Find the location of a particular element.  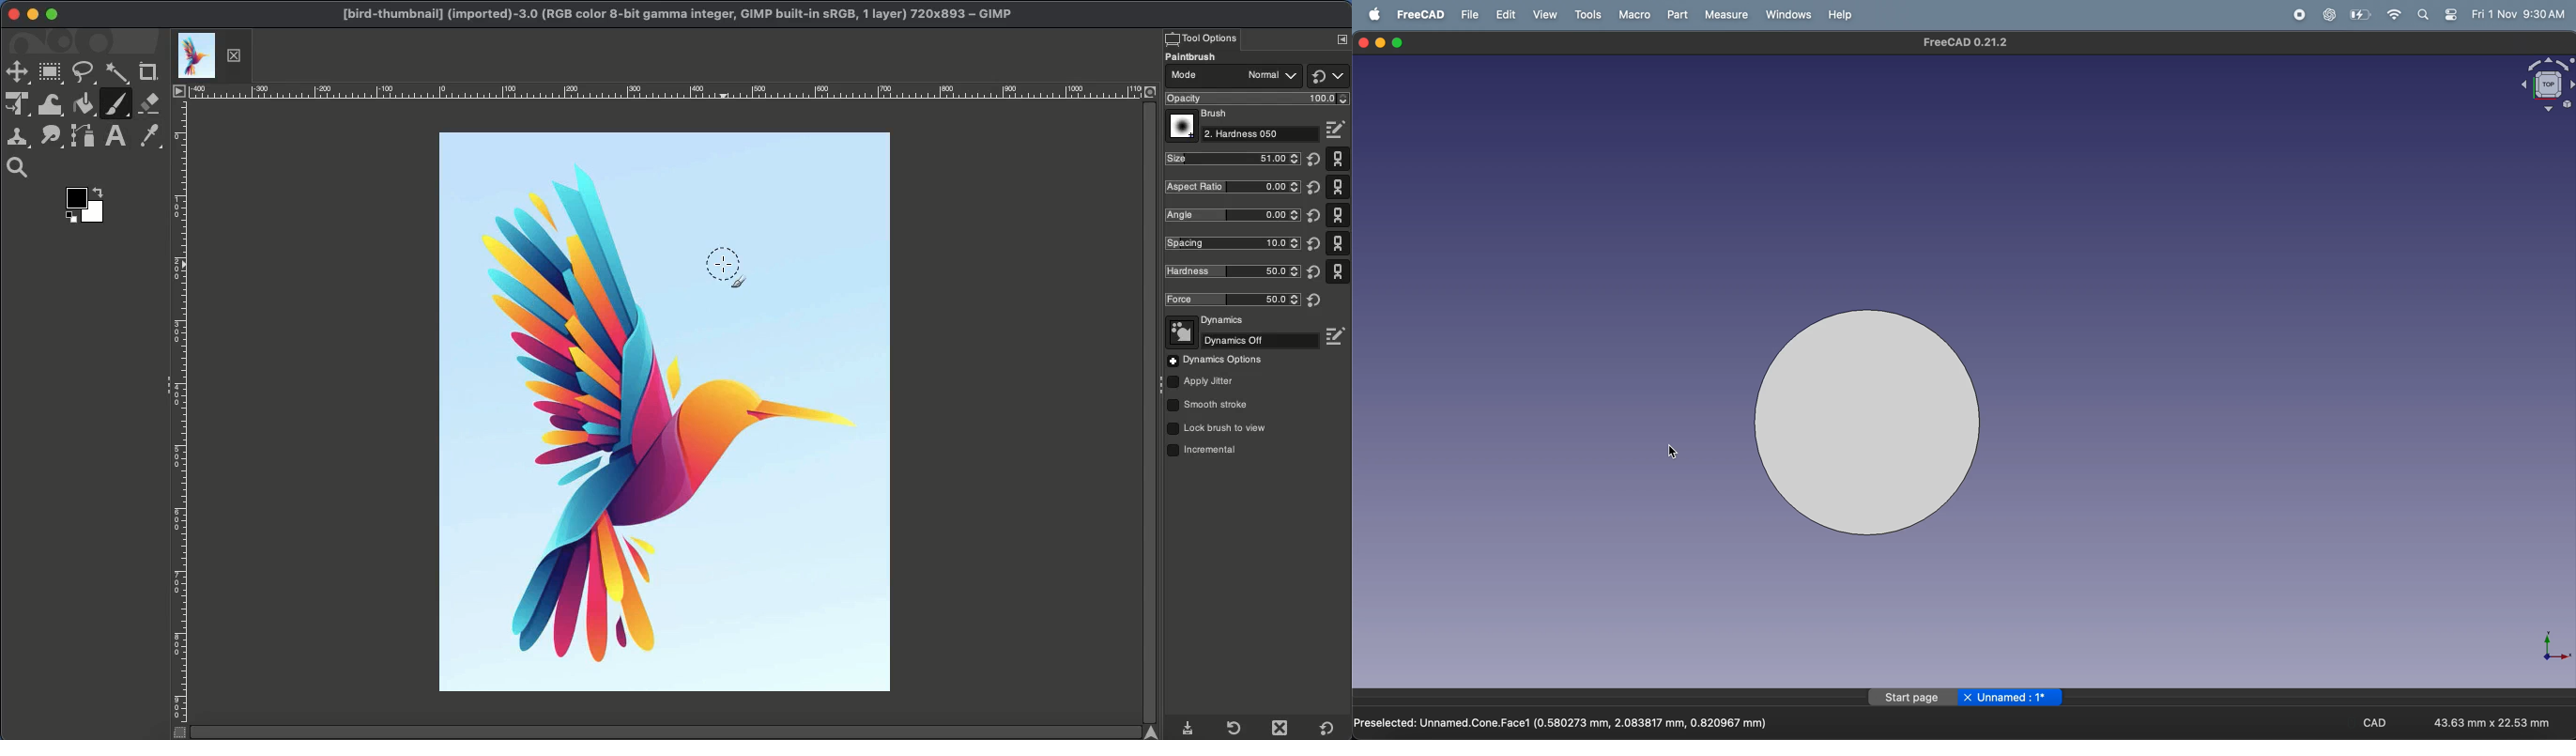

windows is located at coordinates (1786, 14).